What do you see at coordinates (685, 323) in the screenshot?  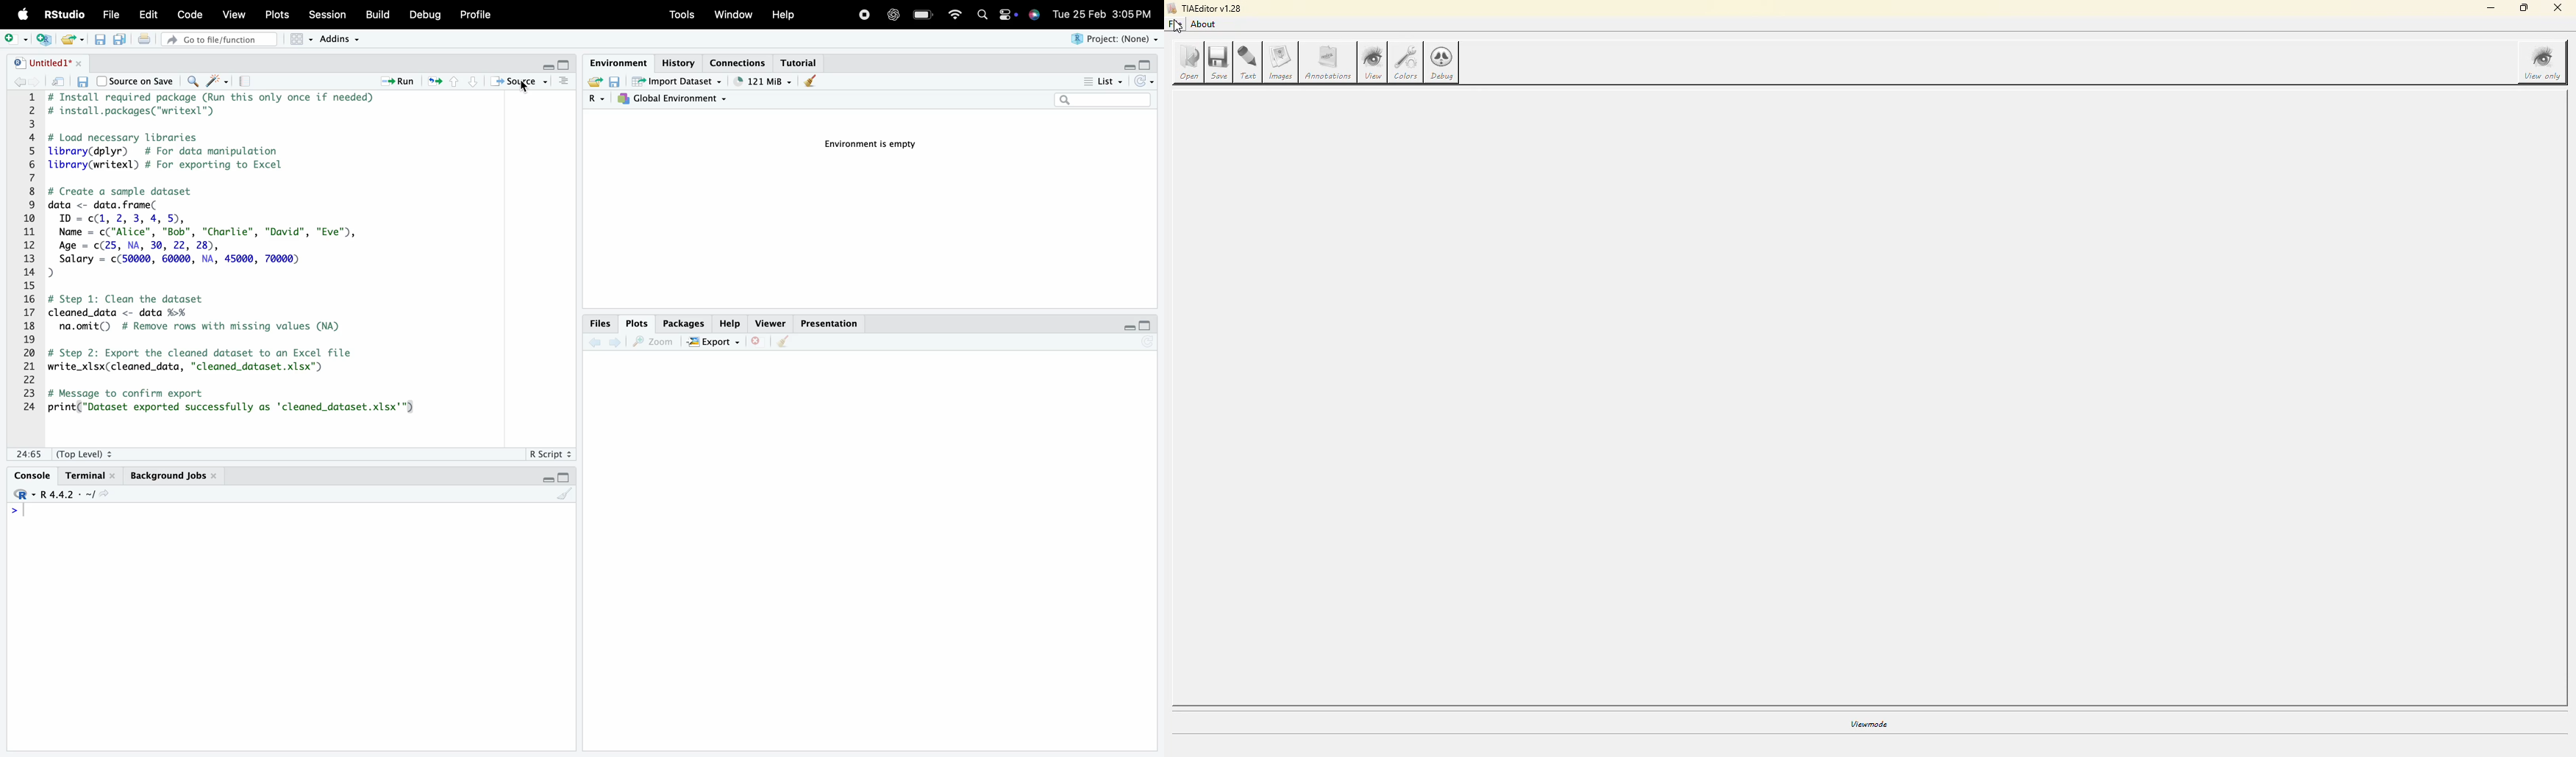 I see `Packages` at bounding box center [685, 323].